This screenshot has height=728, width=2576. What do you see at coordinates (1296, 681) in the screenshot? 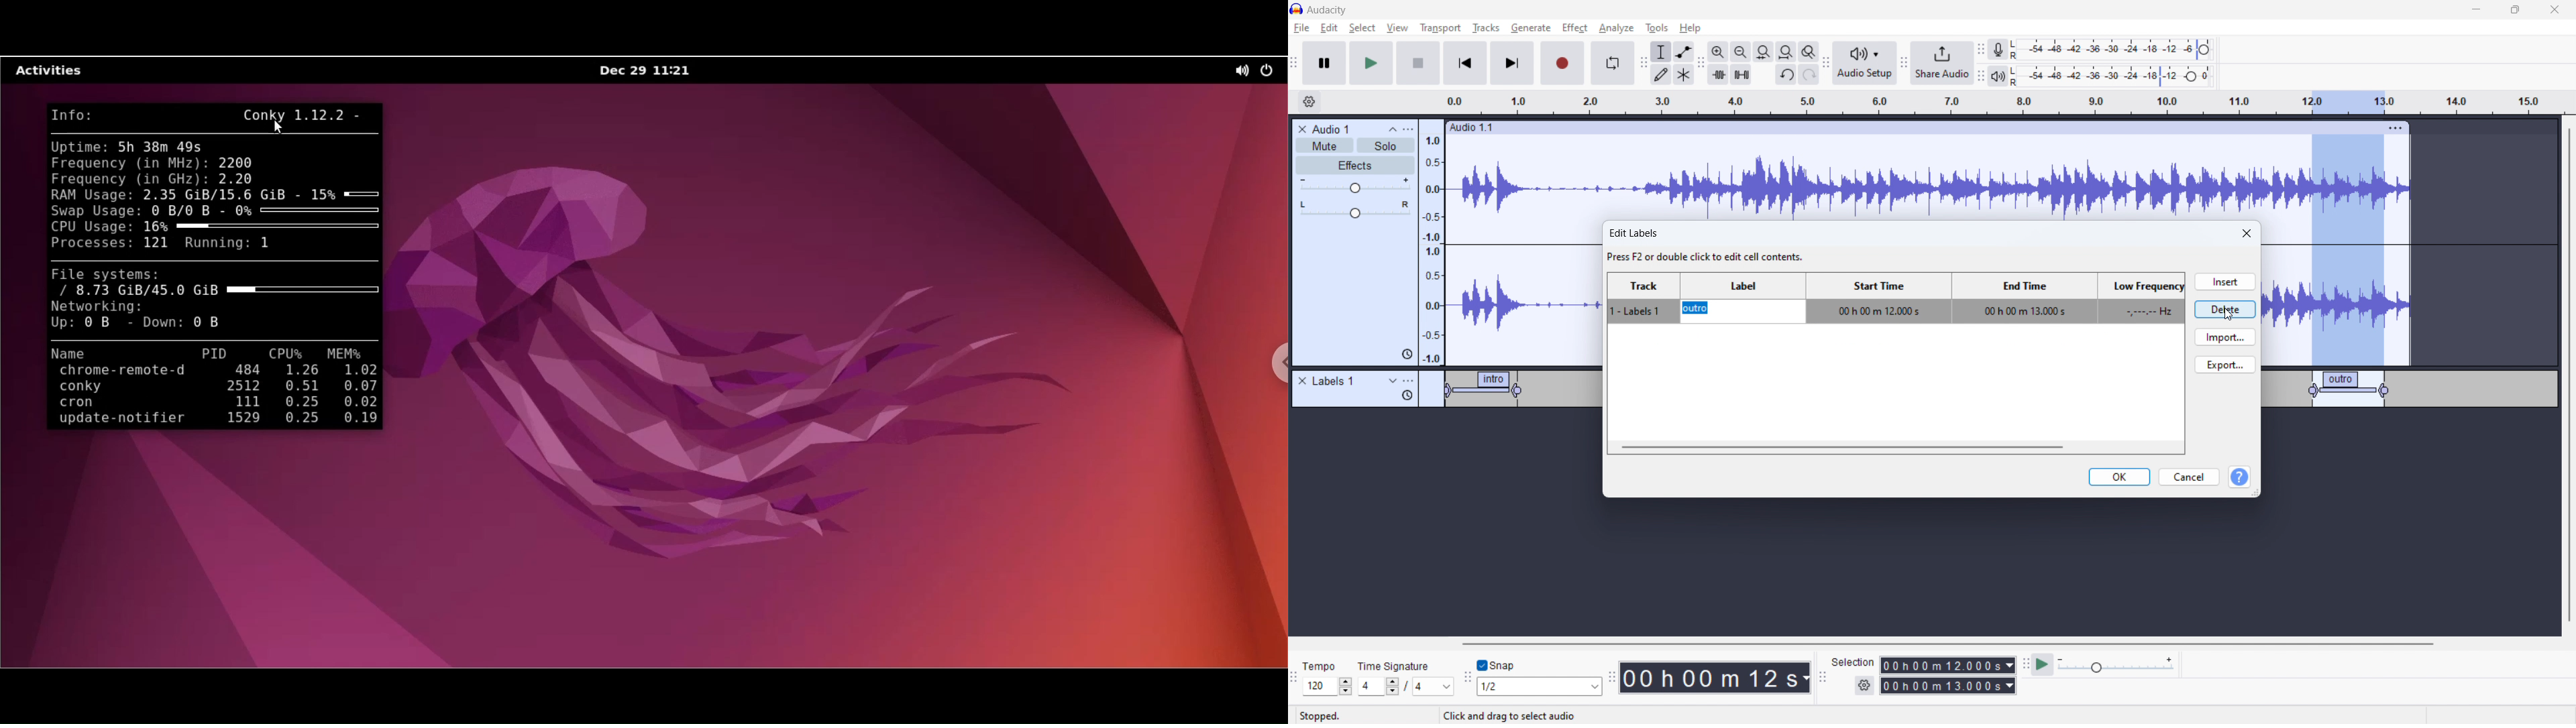
I see `time signature toolbar` at bounding box center [1296, 681].